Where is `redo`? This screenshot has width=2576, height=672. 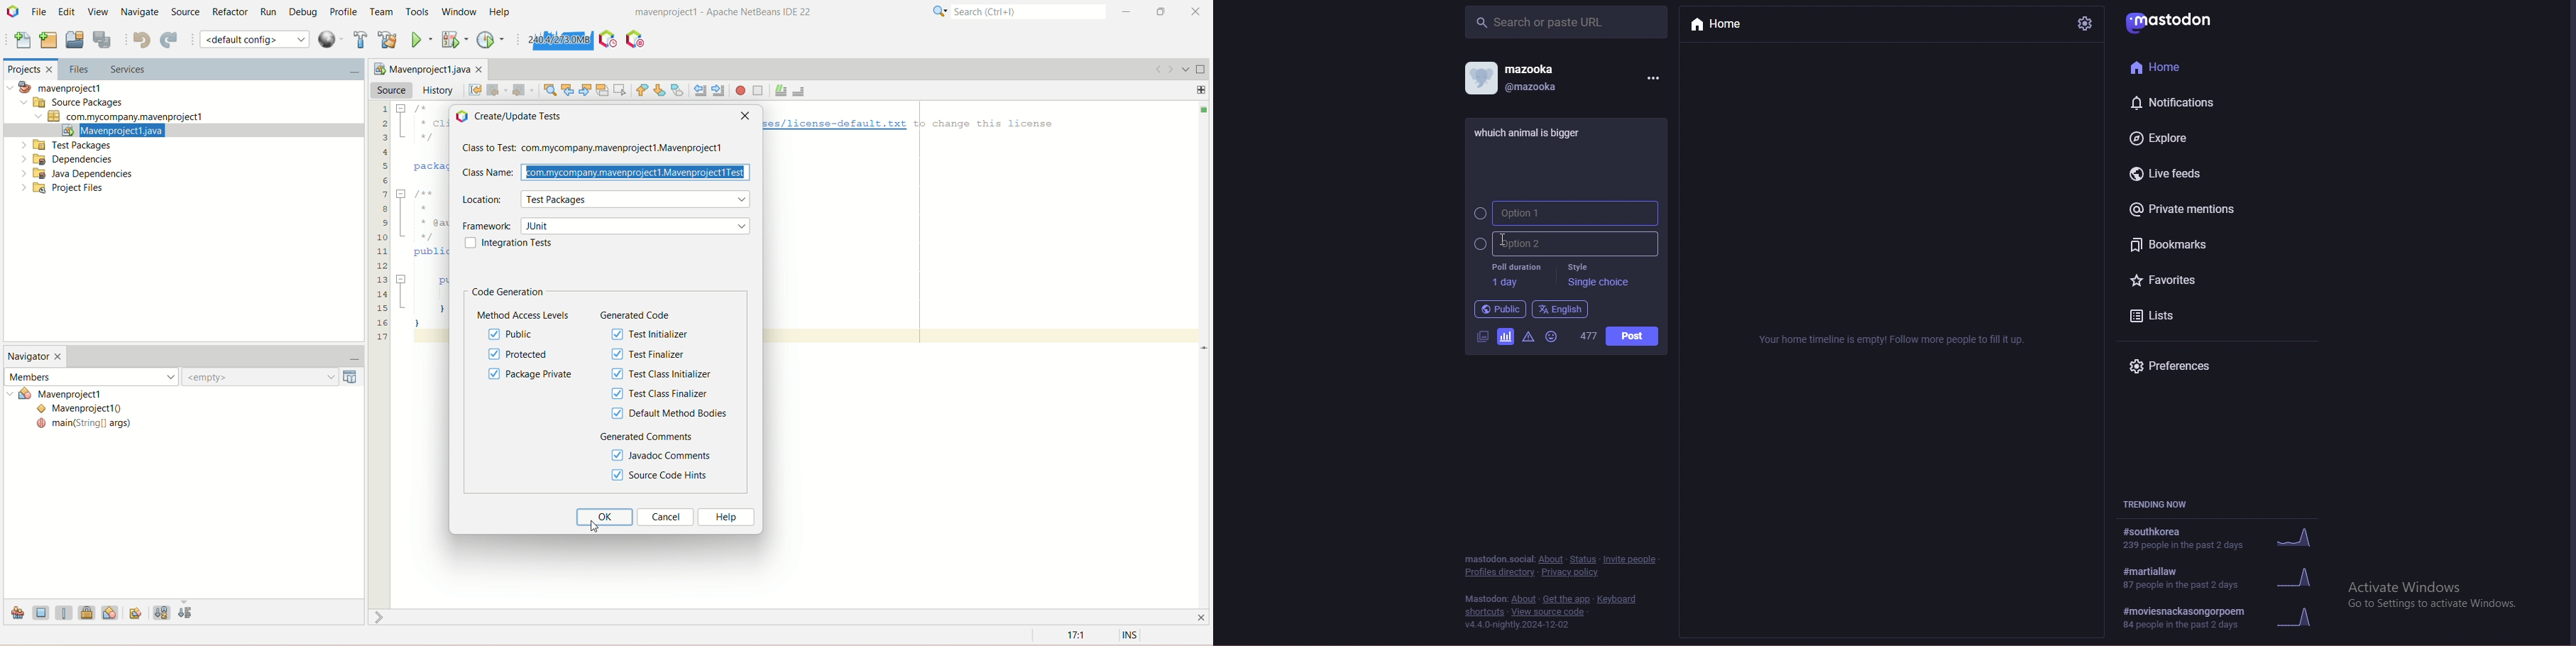
redo is located at coordinates (171, 41).